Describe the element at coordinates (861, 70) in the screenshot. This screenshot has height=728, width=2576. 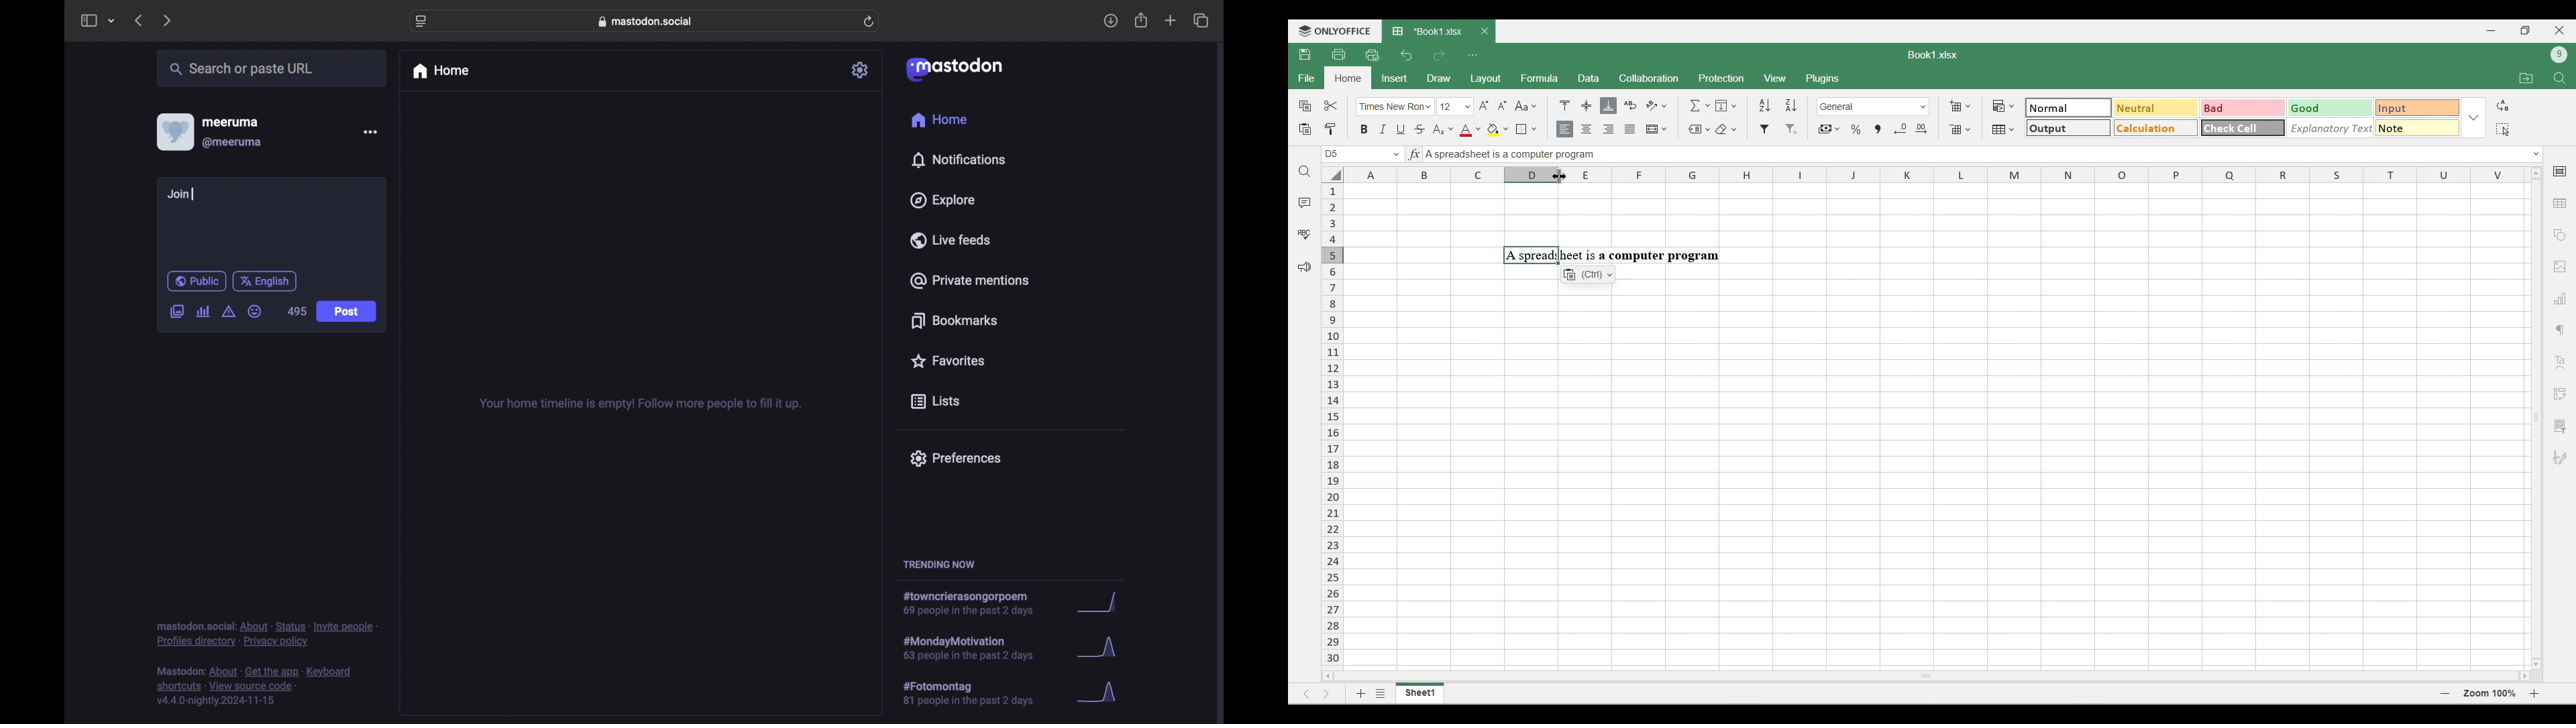
I see `settings` at that location.